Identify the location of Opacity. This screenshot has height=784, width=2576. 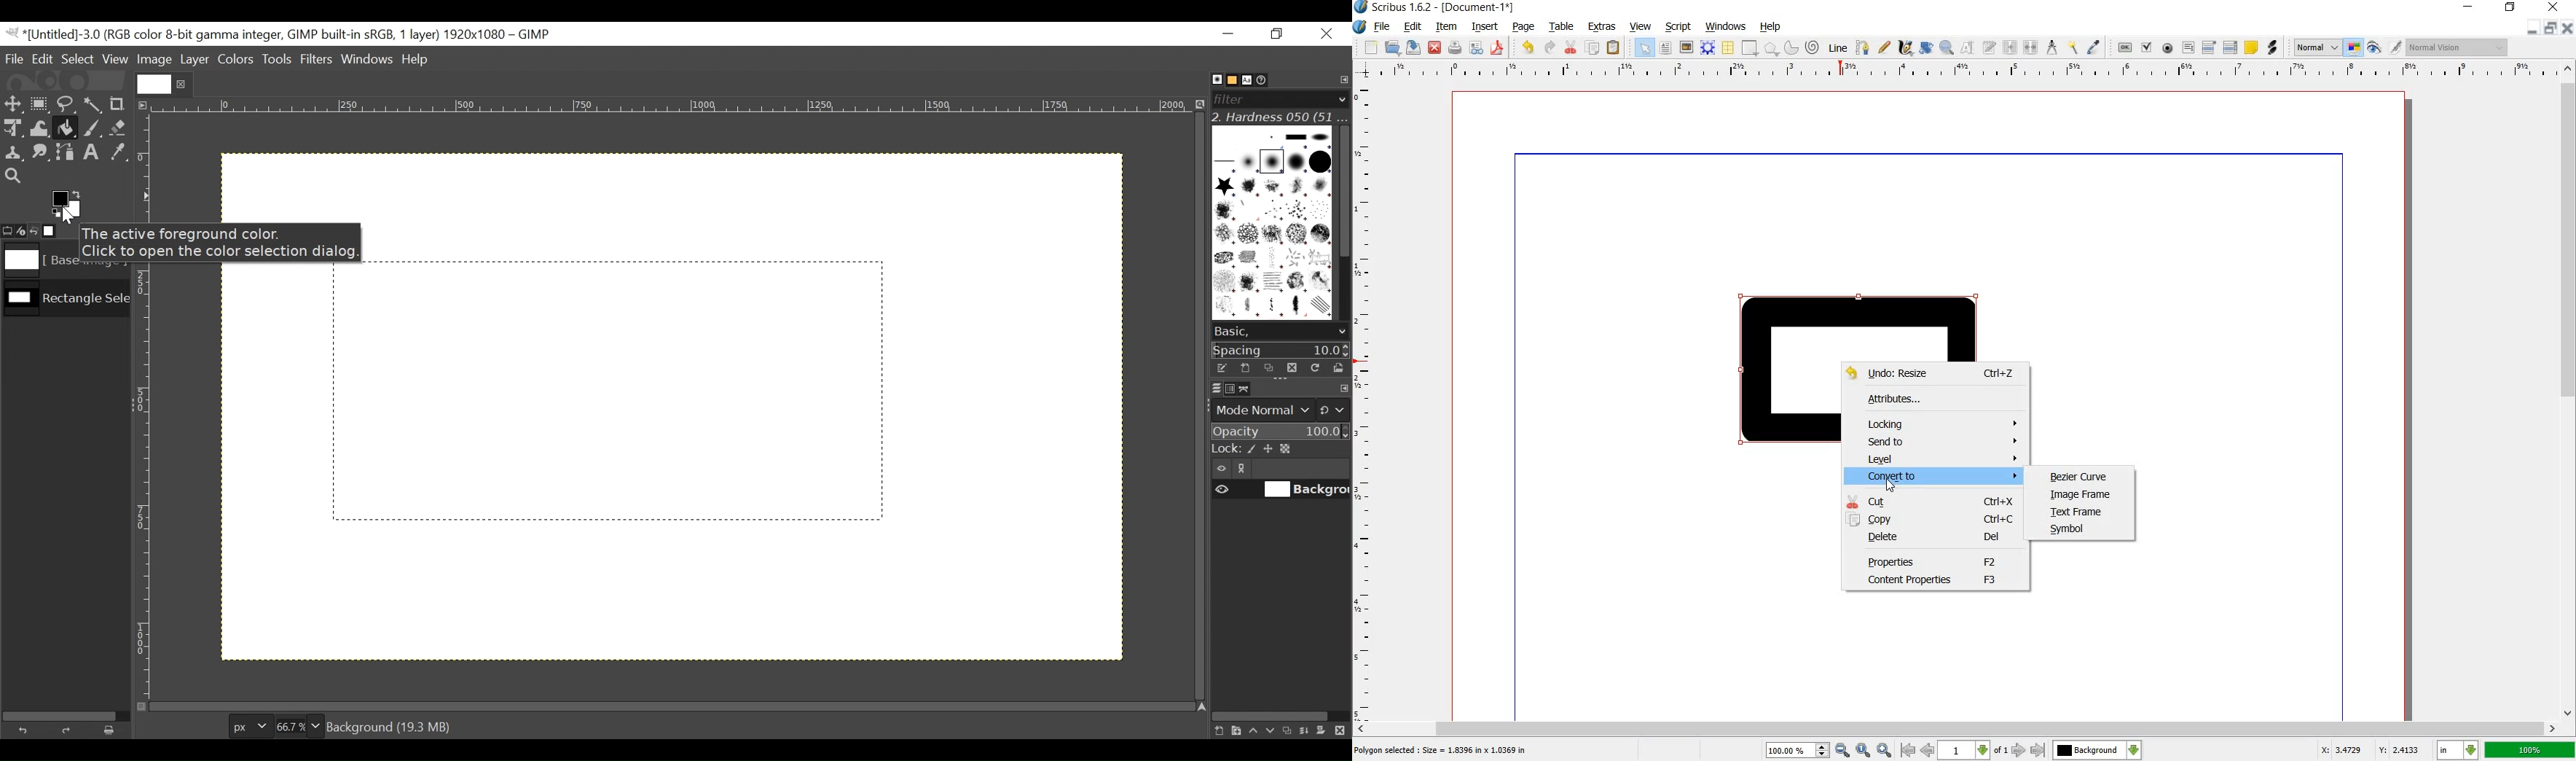
(1279, 432).